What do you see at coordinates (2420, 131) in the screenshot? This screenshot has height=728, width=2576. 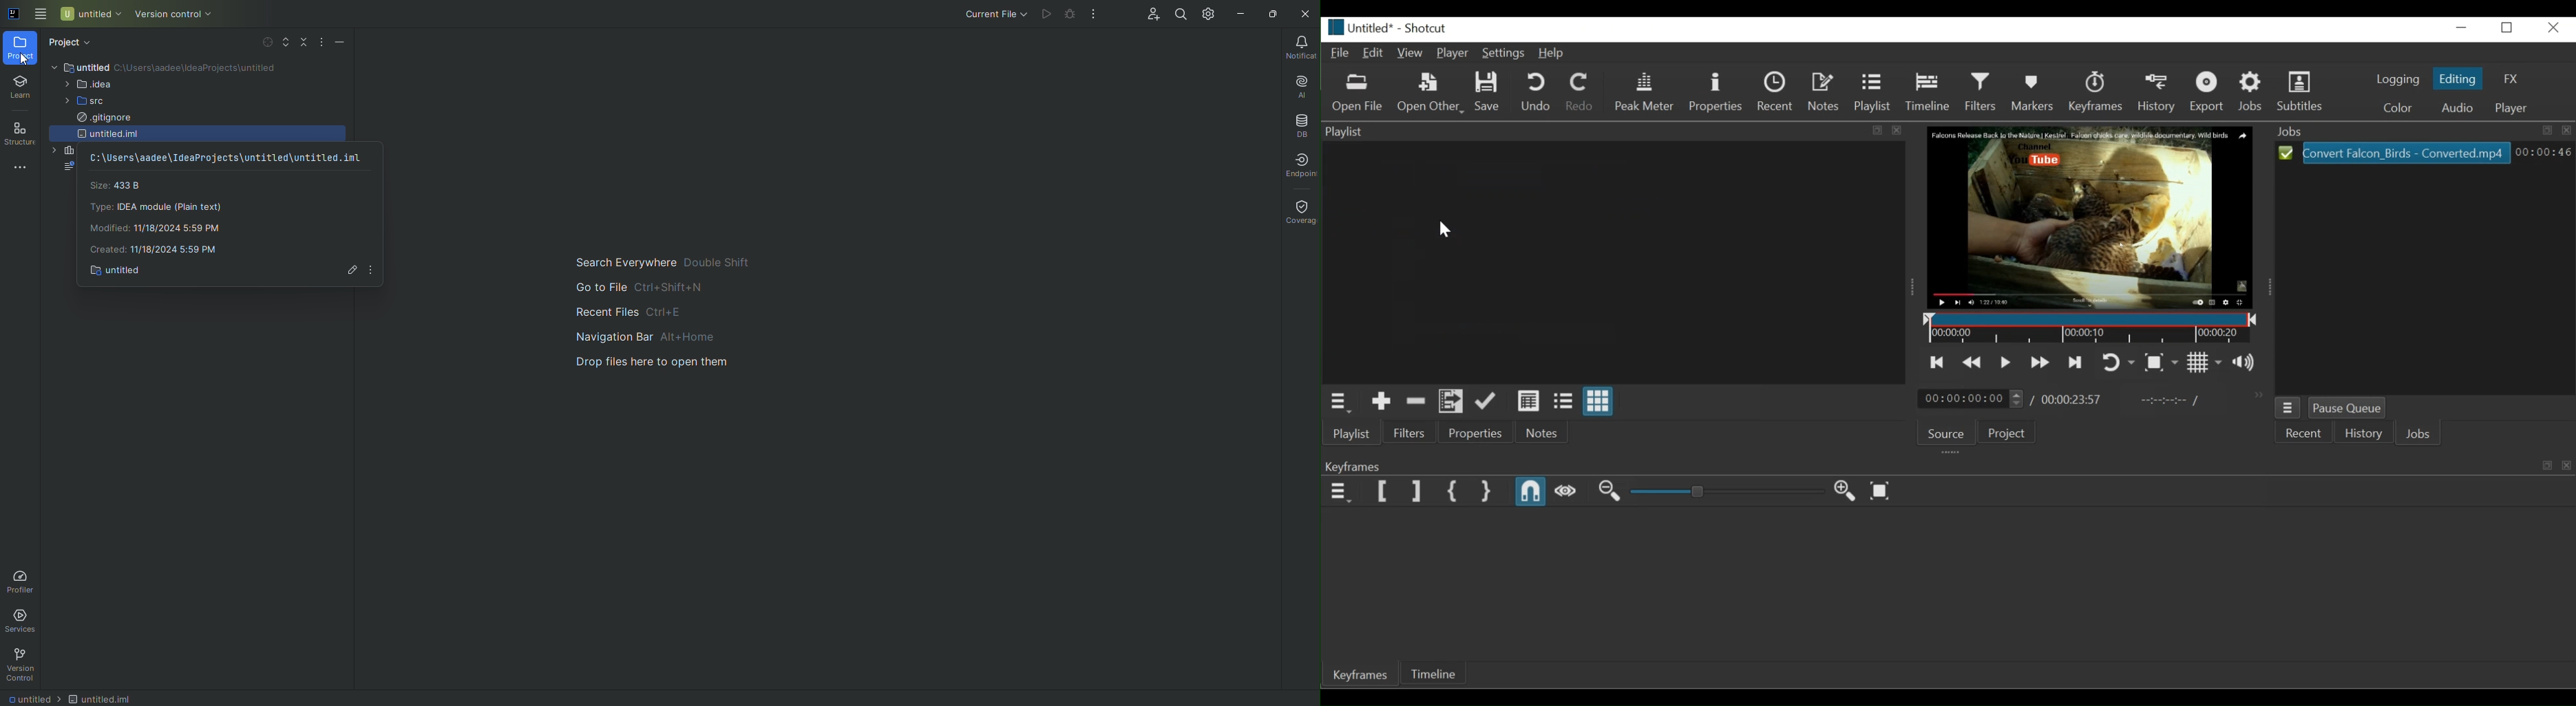 I see `Jobs` at bounding box center [2420, 131].